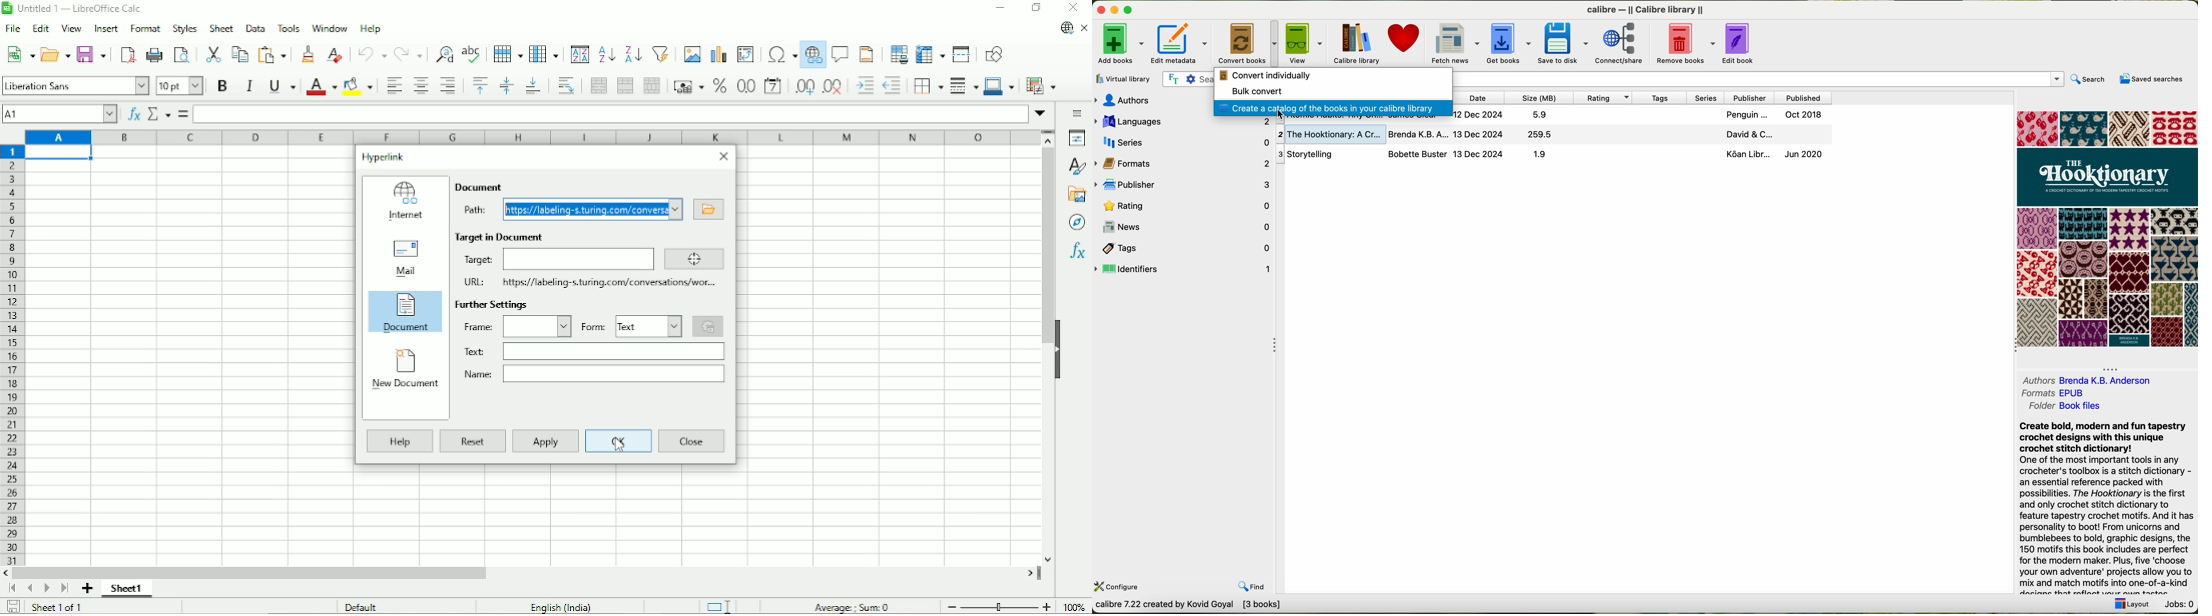 This screenshot has height=616, width=2212. I want to click on Input, so click(611, 373).